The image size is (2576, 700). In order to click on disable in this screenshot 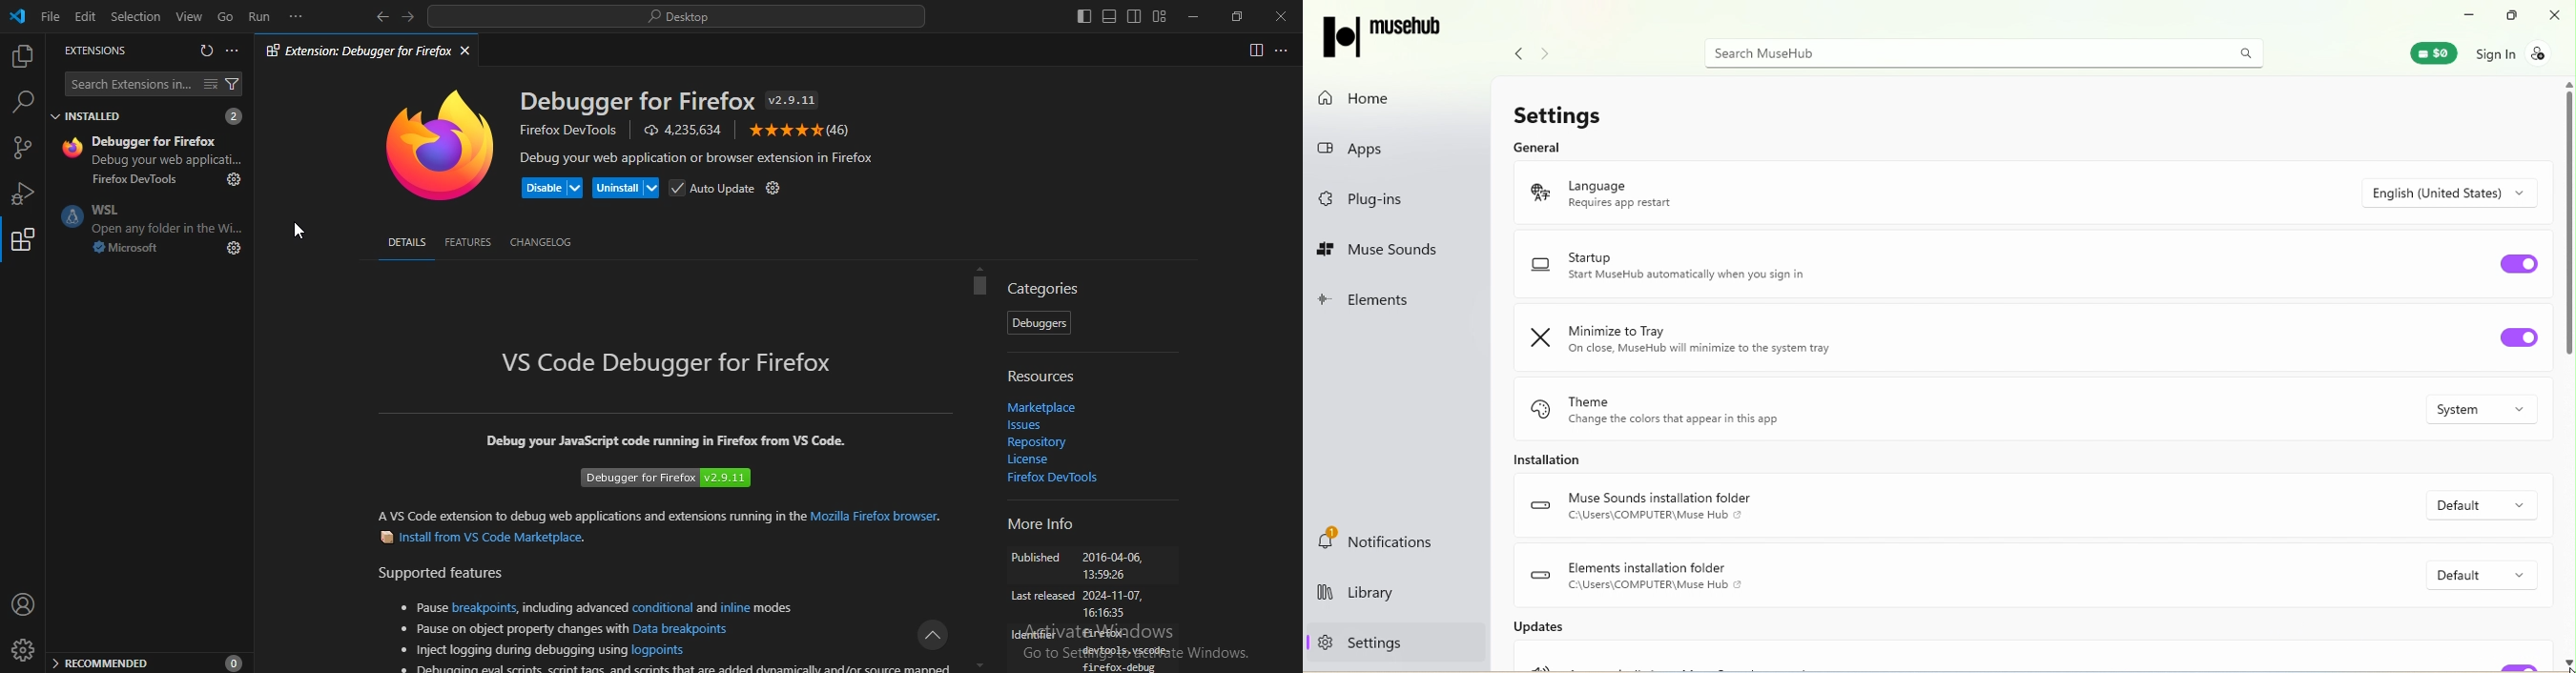, I will do `click(553, 188)`.